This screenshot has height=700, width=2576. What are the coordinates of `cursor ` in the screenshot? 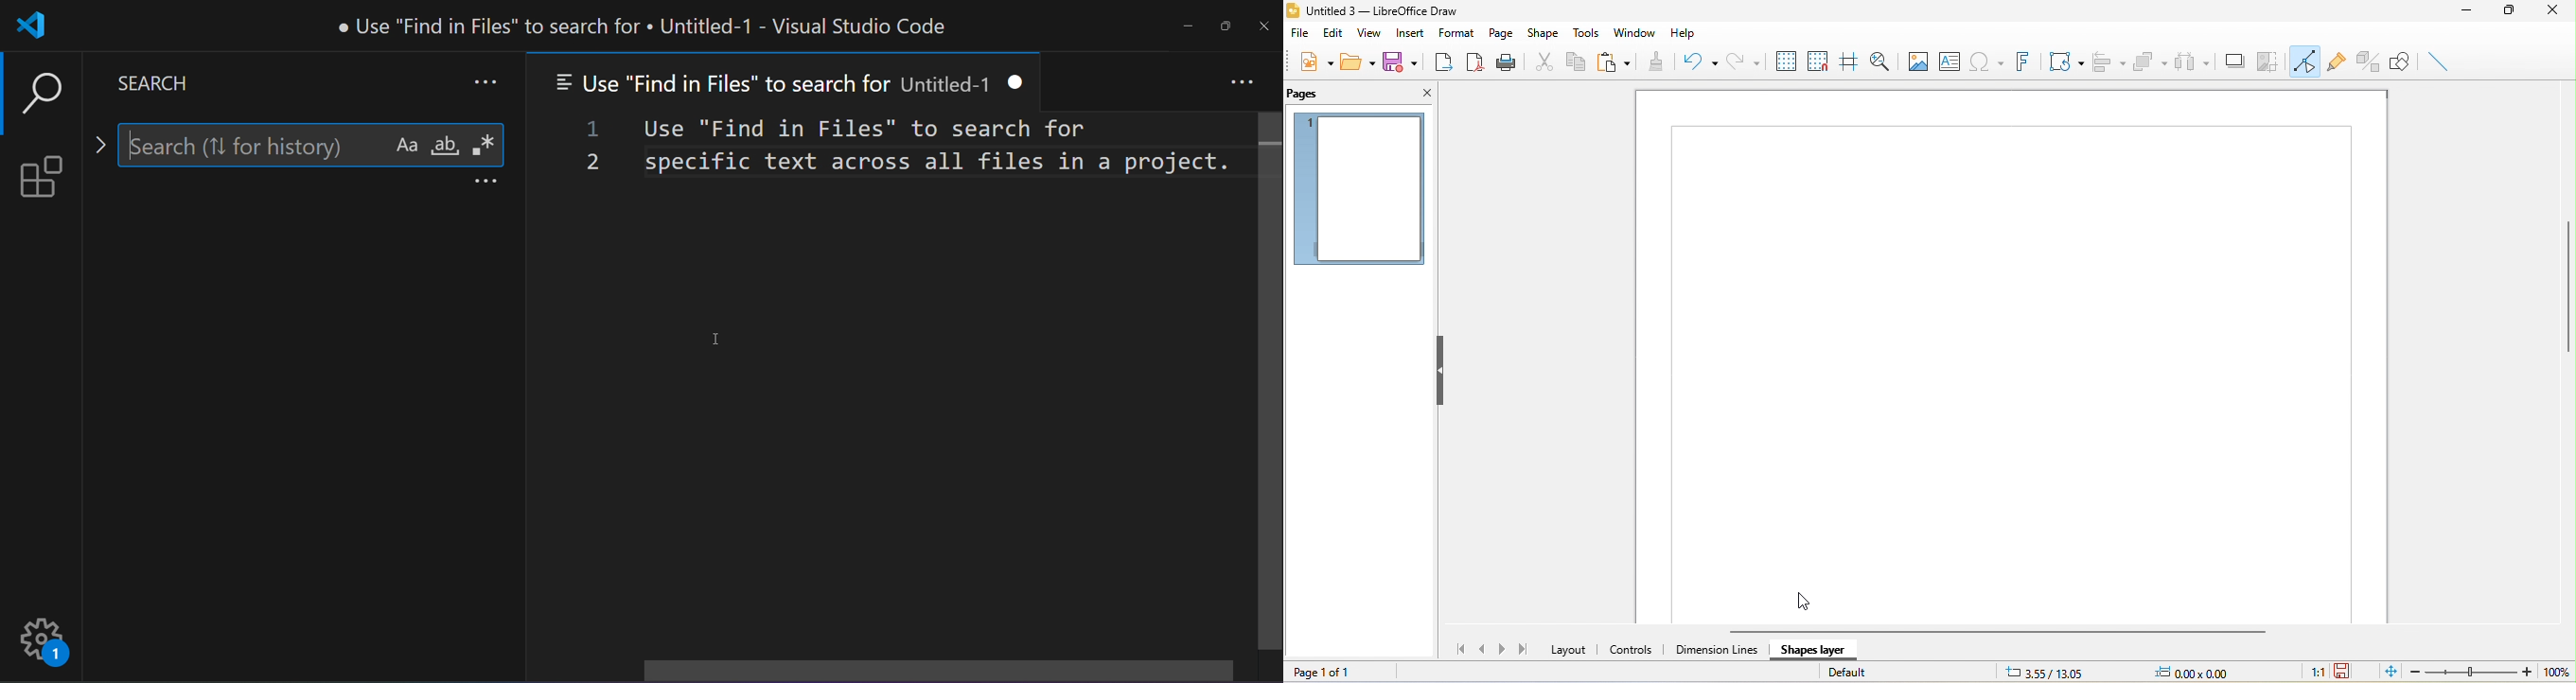 It's located at (1811, 604).